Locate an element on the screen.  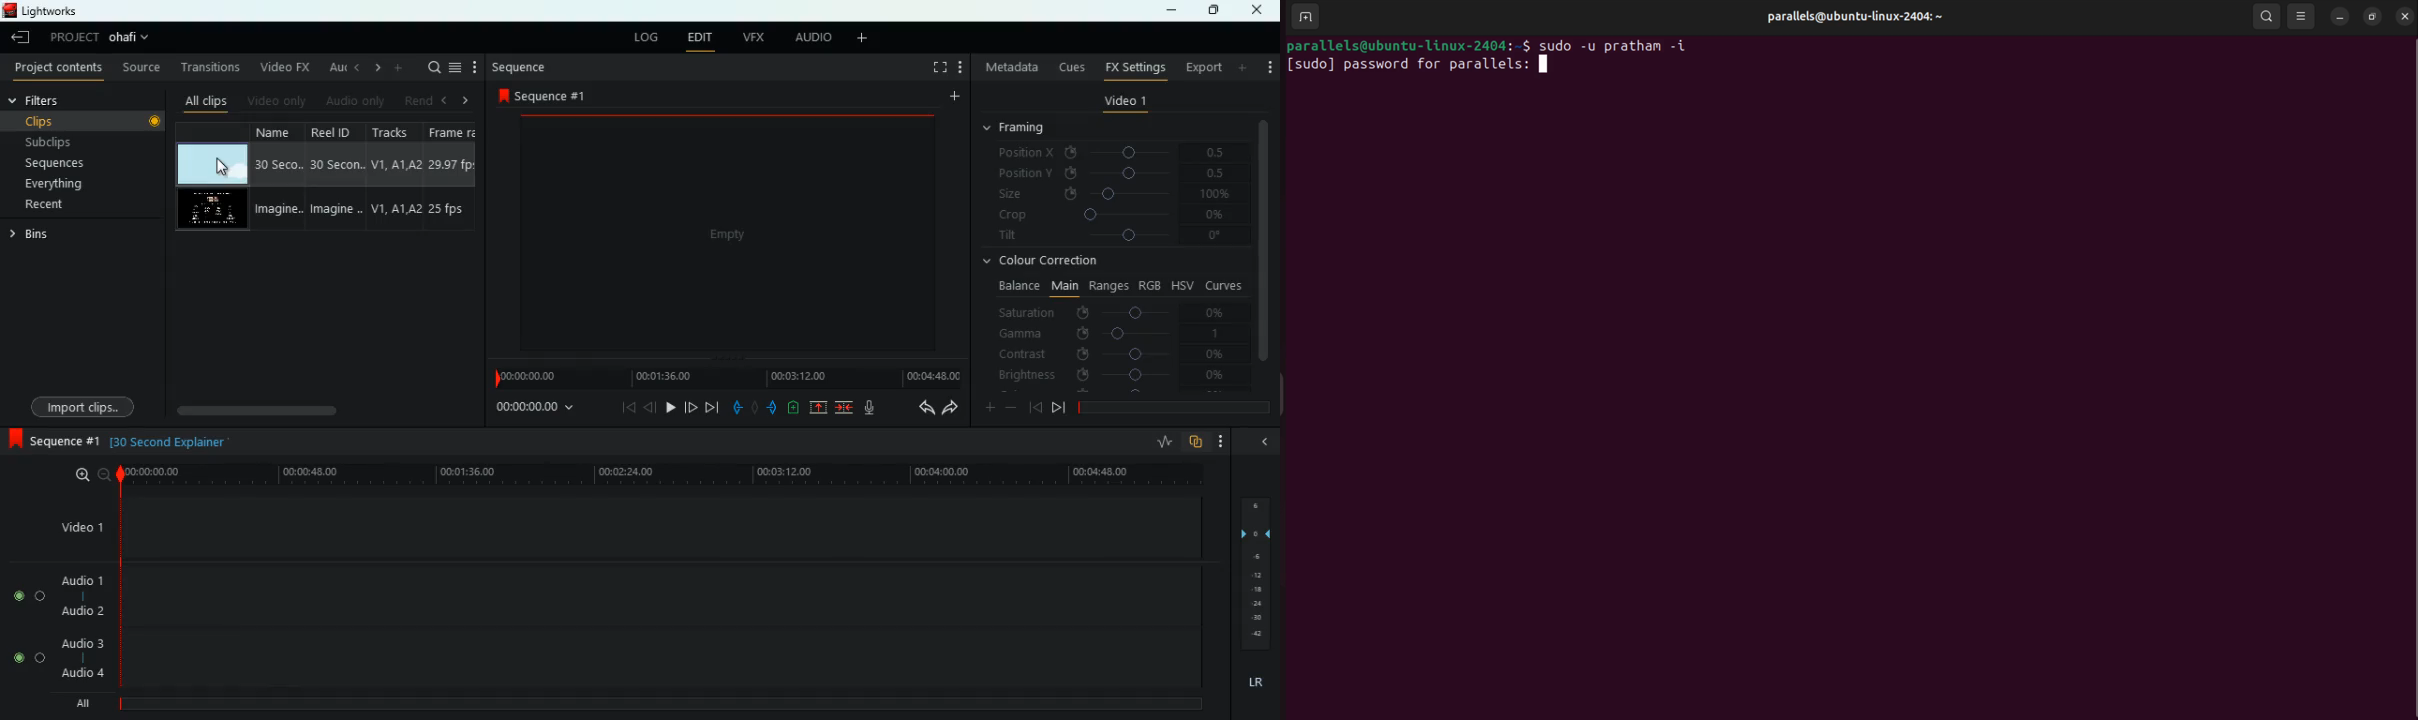
merge is located at coordinates (847, 409).